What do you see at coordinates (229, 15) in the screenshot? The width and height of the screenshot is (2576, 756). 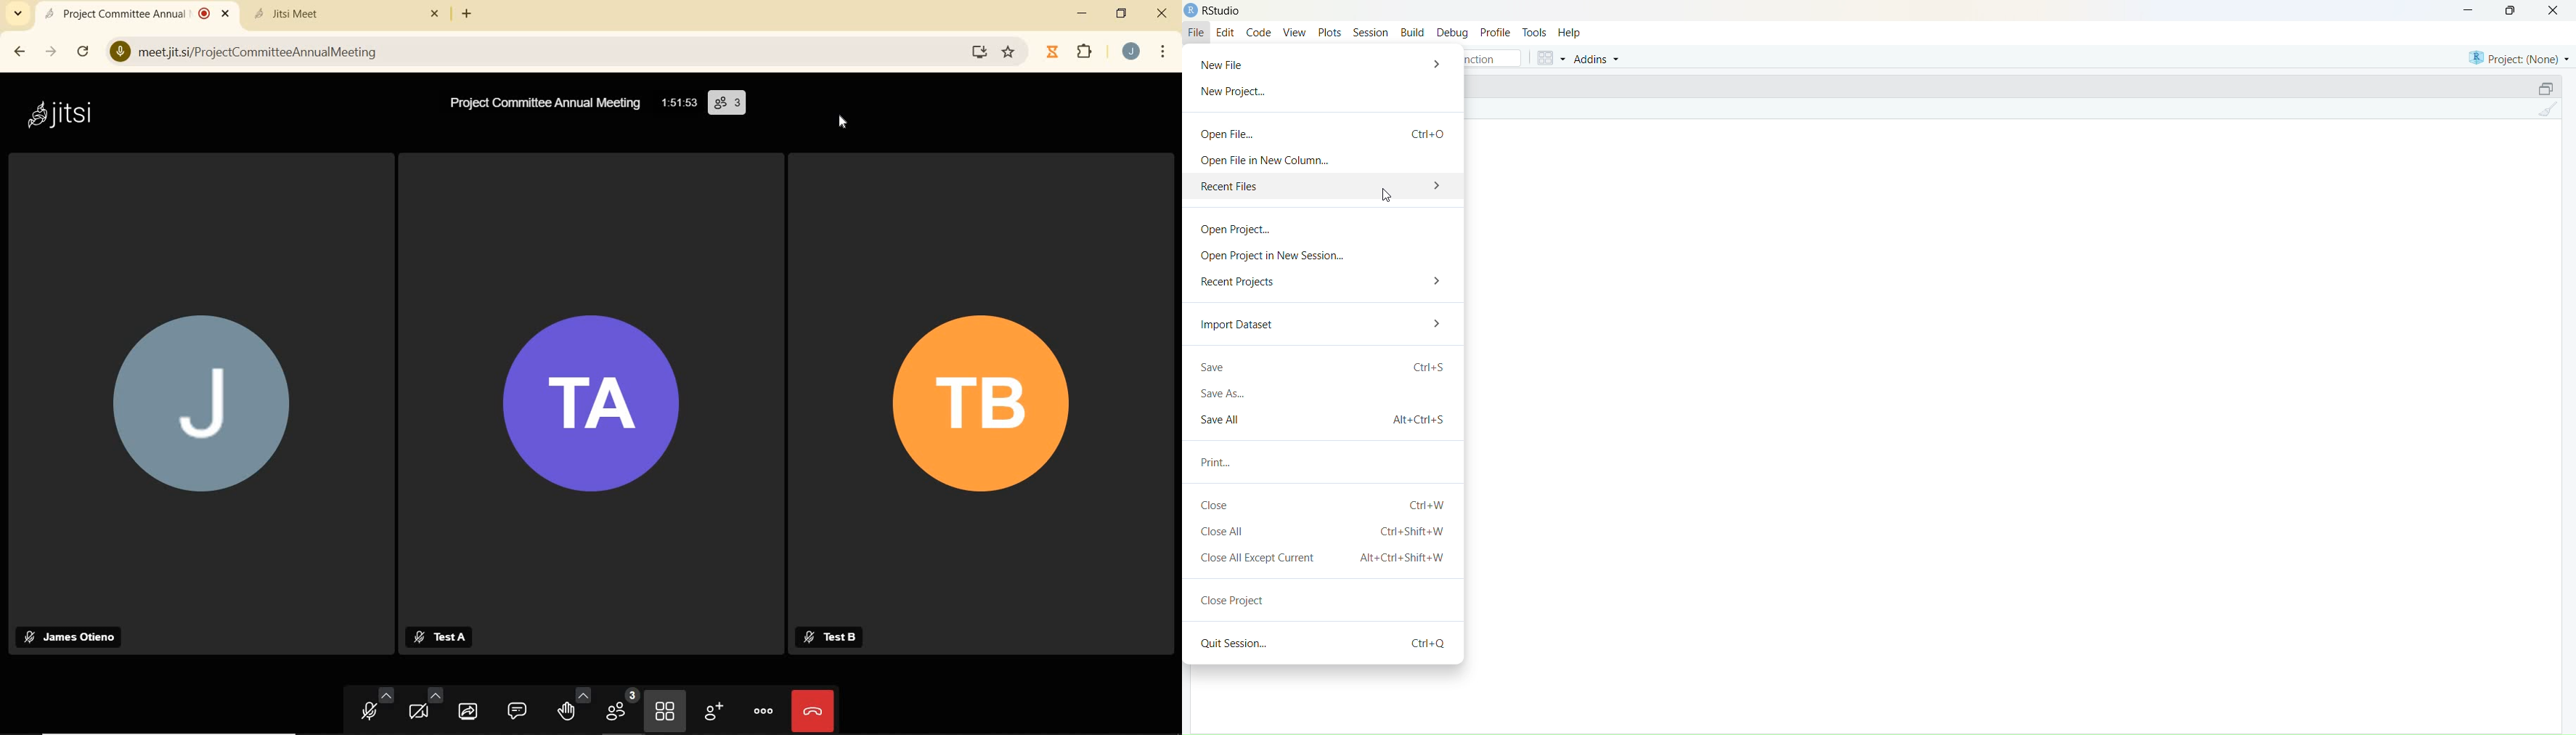 I see `close` at bounding box center [229, 15].